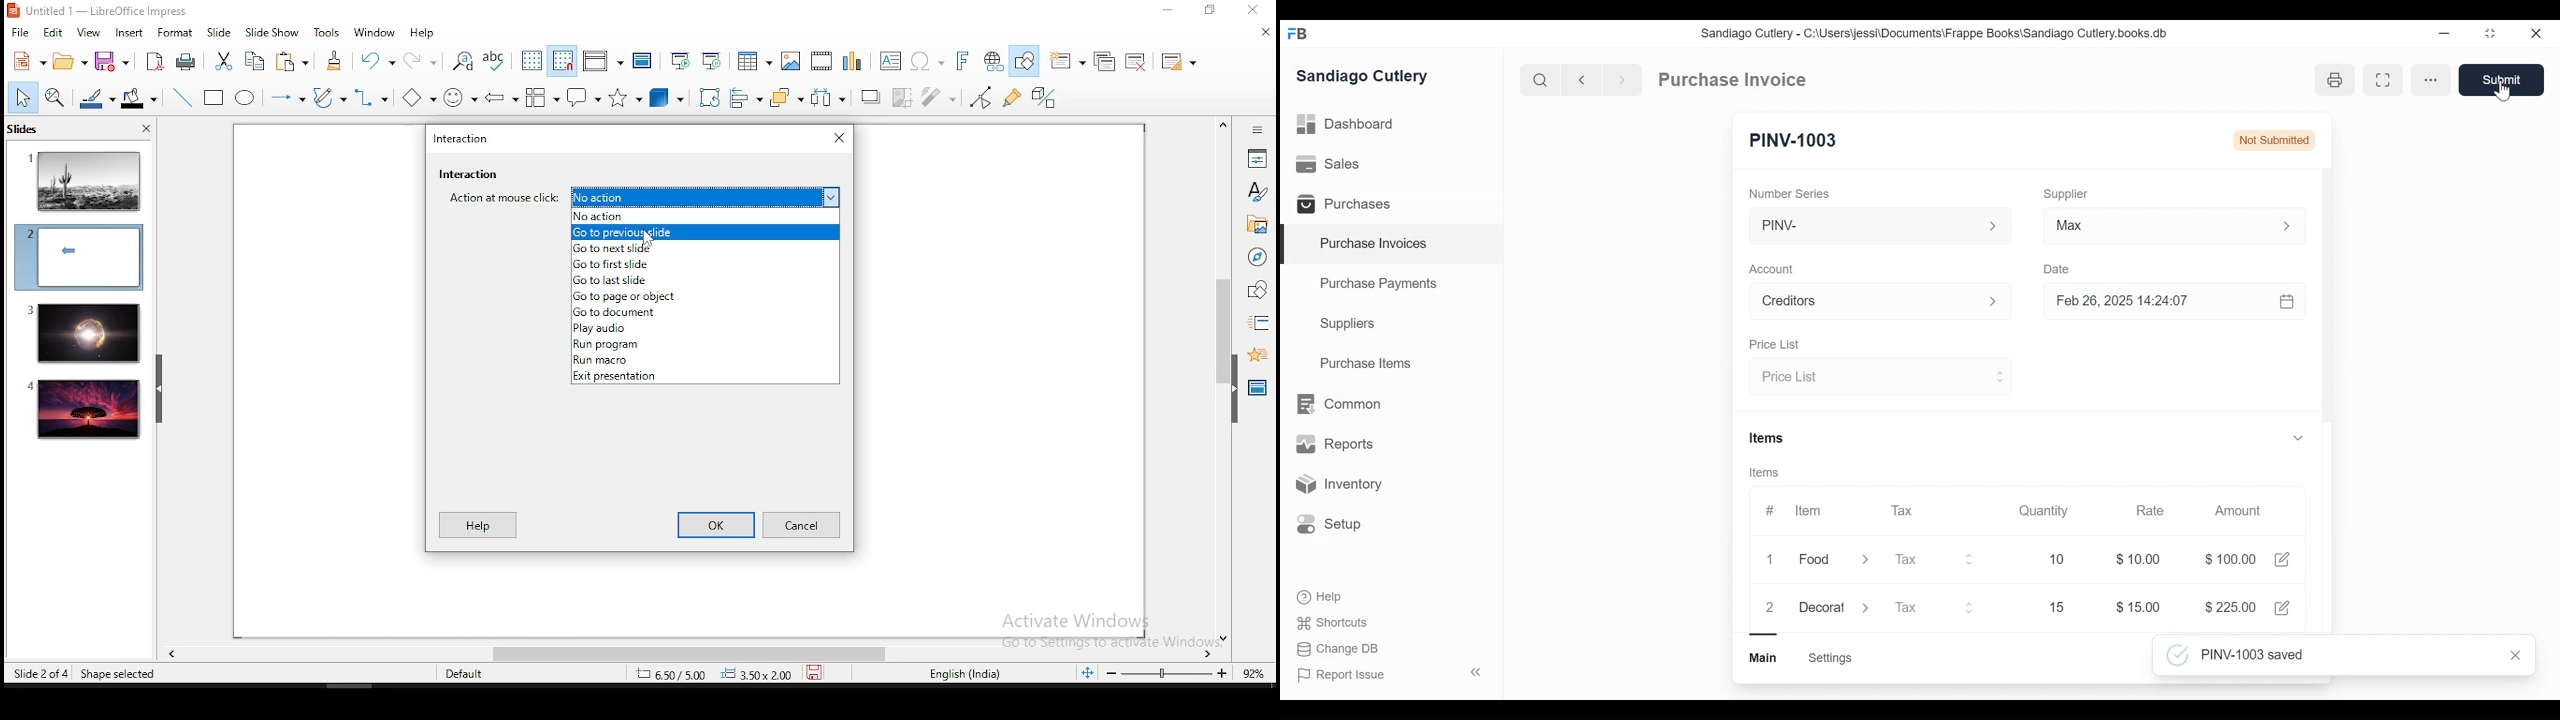  Describe the element at coordinates (187, 61) in the screenshot. I see `print` at that location.